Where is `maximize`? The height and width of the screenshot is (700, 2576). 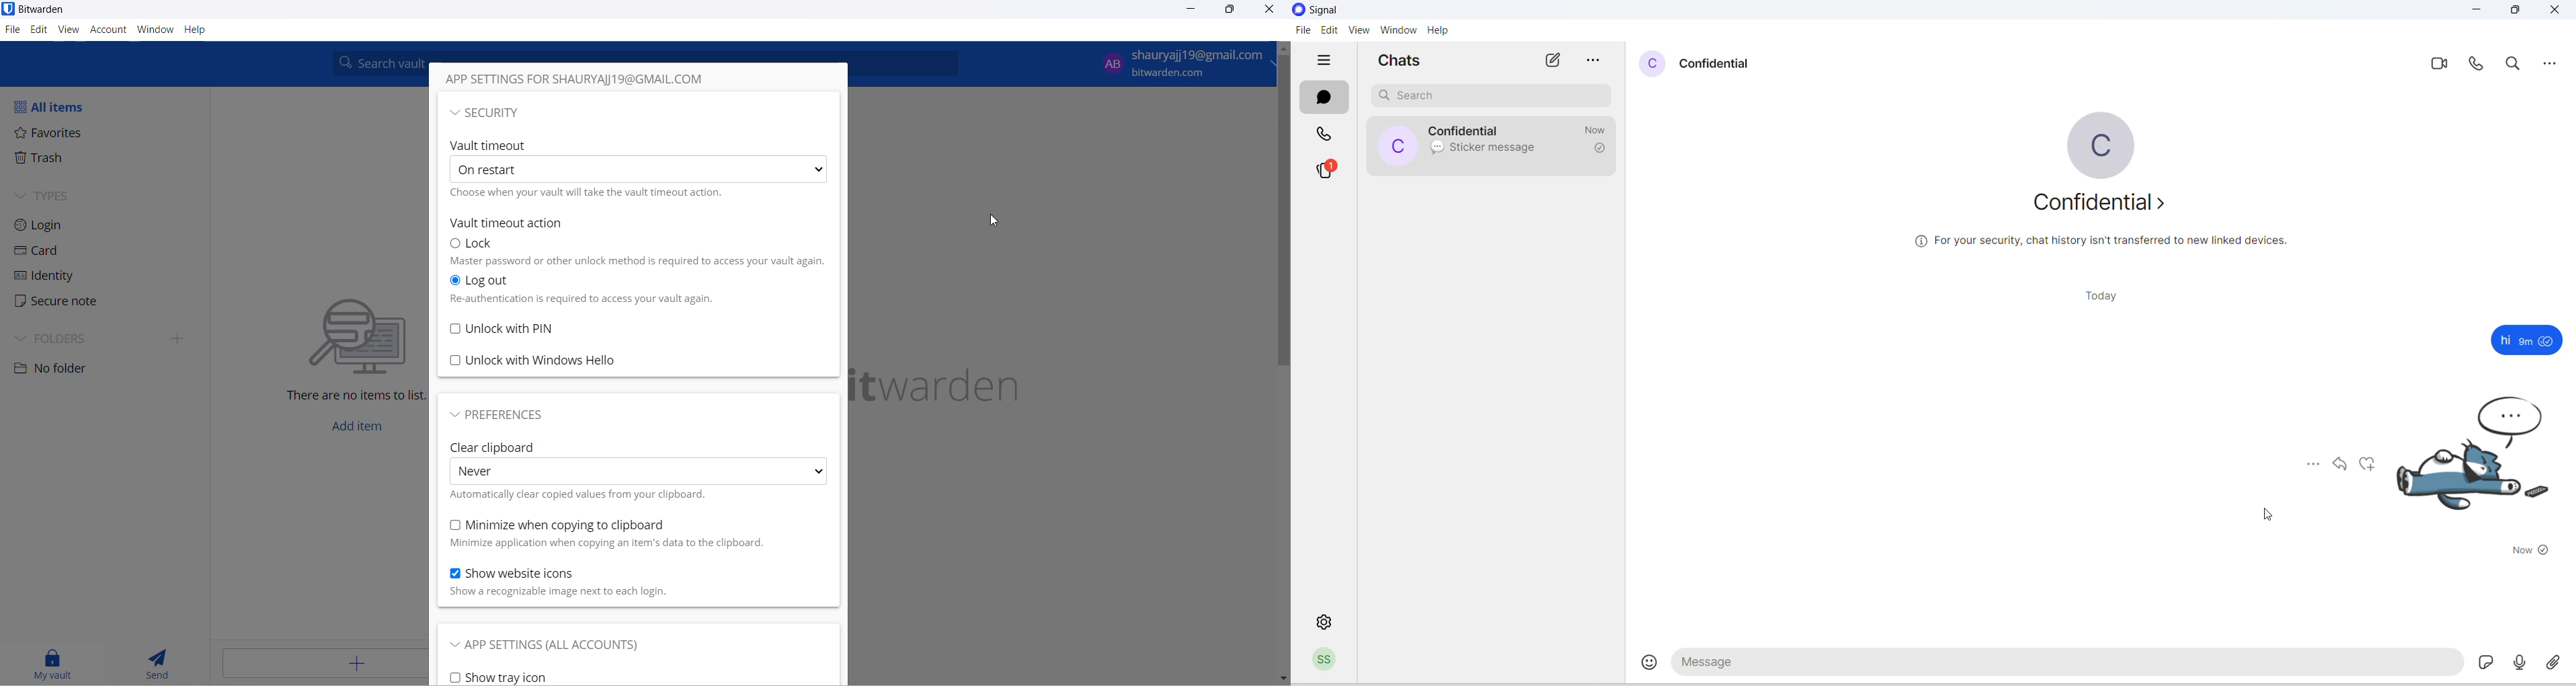 maximize is located at coordinates (1229, 11).